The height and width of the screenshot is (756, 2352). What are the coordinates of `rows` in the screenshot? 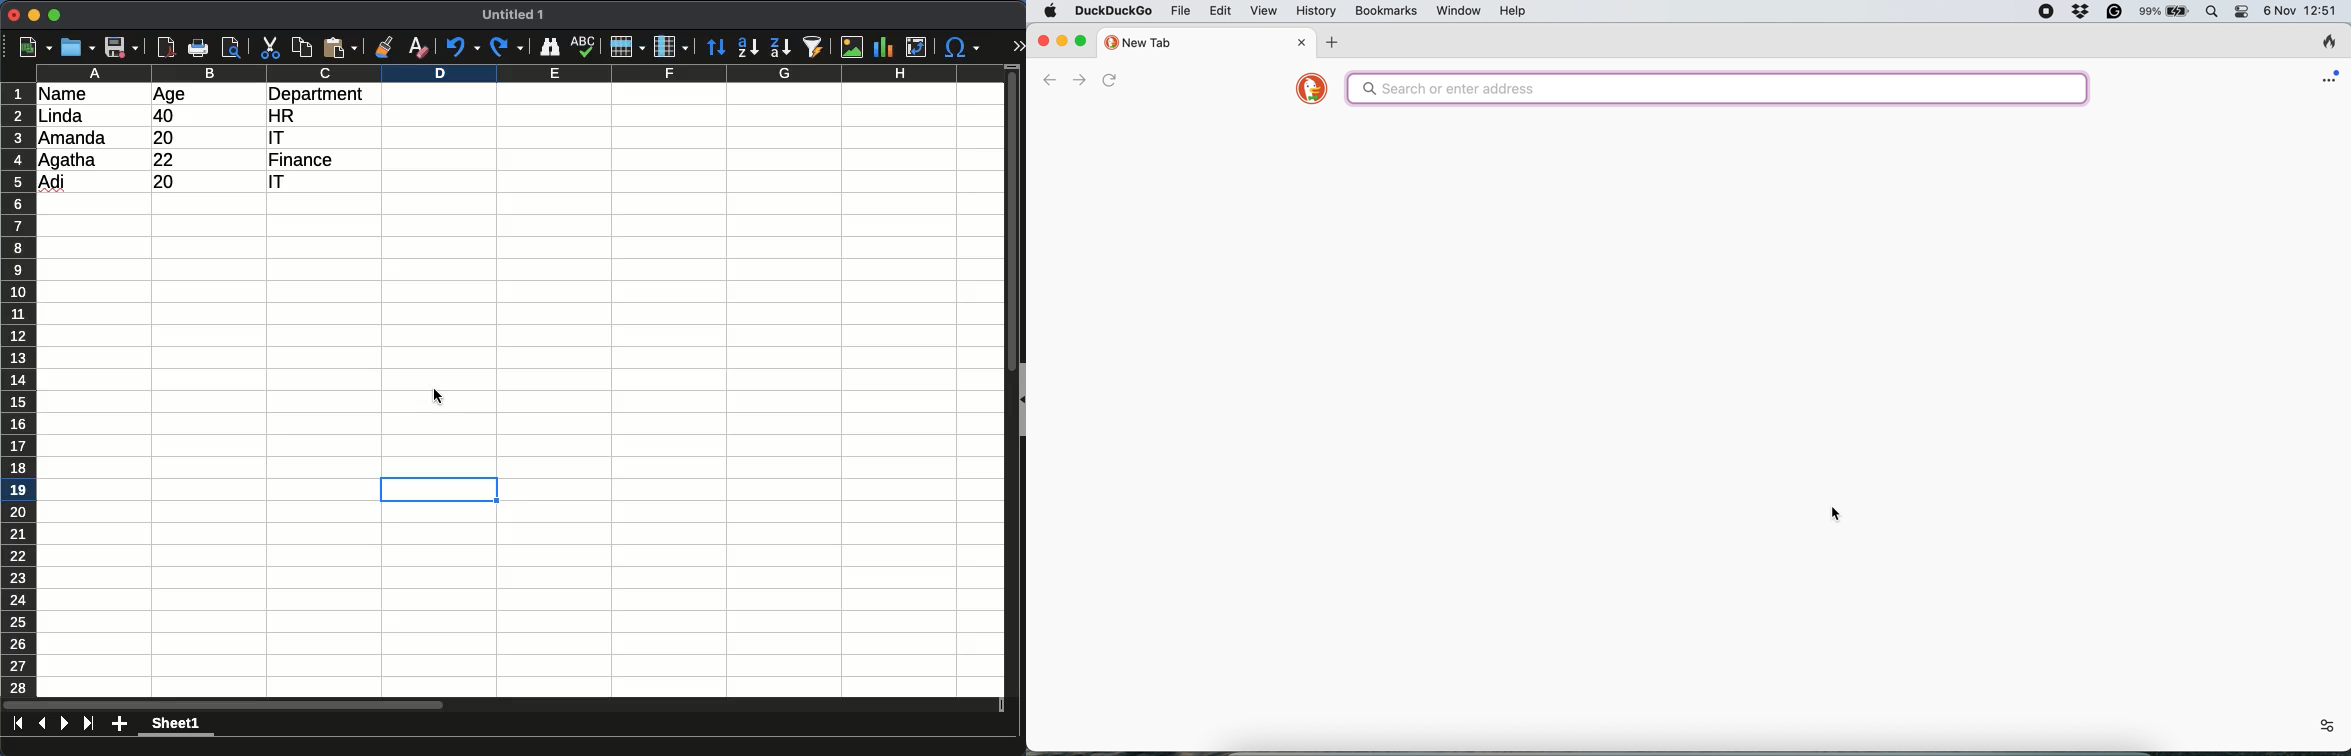 It's located at (626, 47).